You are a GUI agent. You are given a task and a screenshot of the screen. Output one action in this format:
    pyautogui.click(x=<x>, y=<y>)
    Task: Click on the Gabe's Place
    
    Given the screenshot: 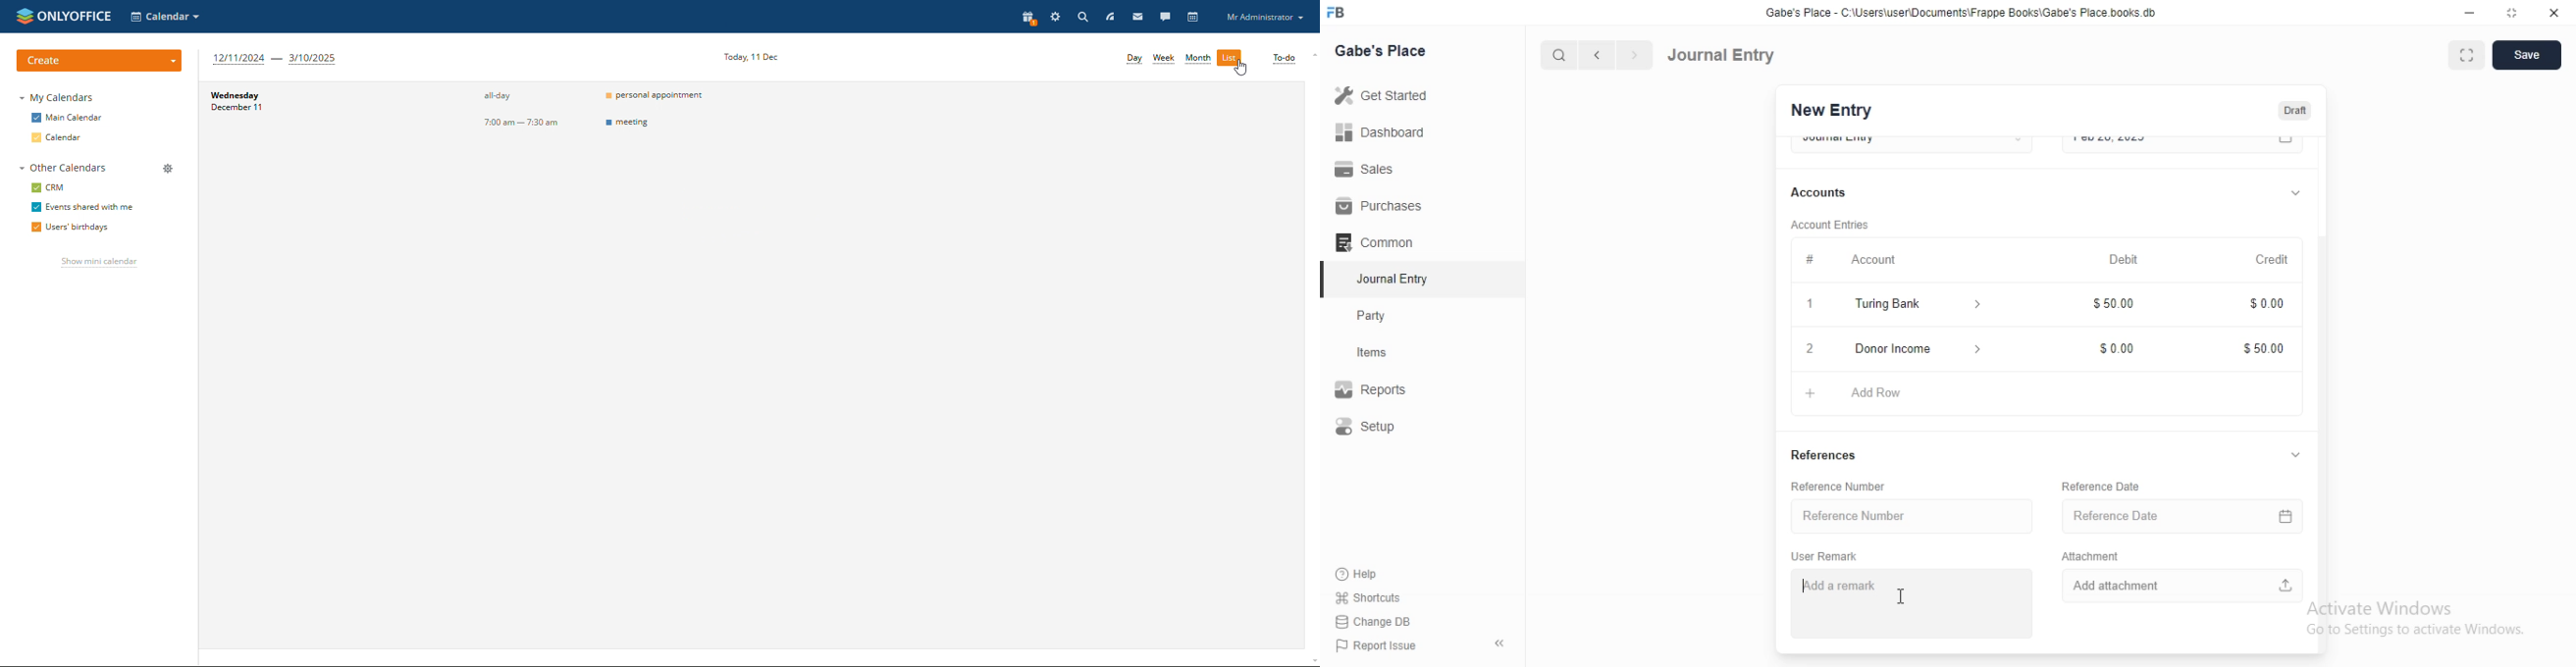 What is the action you would take?
    pyautogui.click(x=1381, y=50)
    